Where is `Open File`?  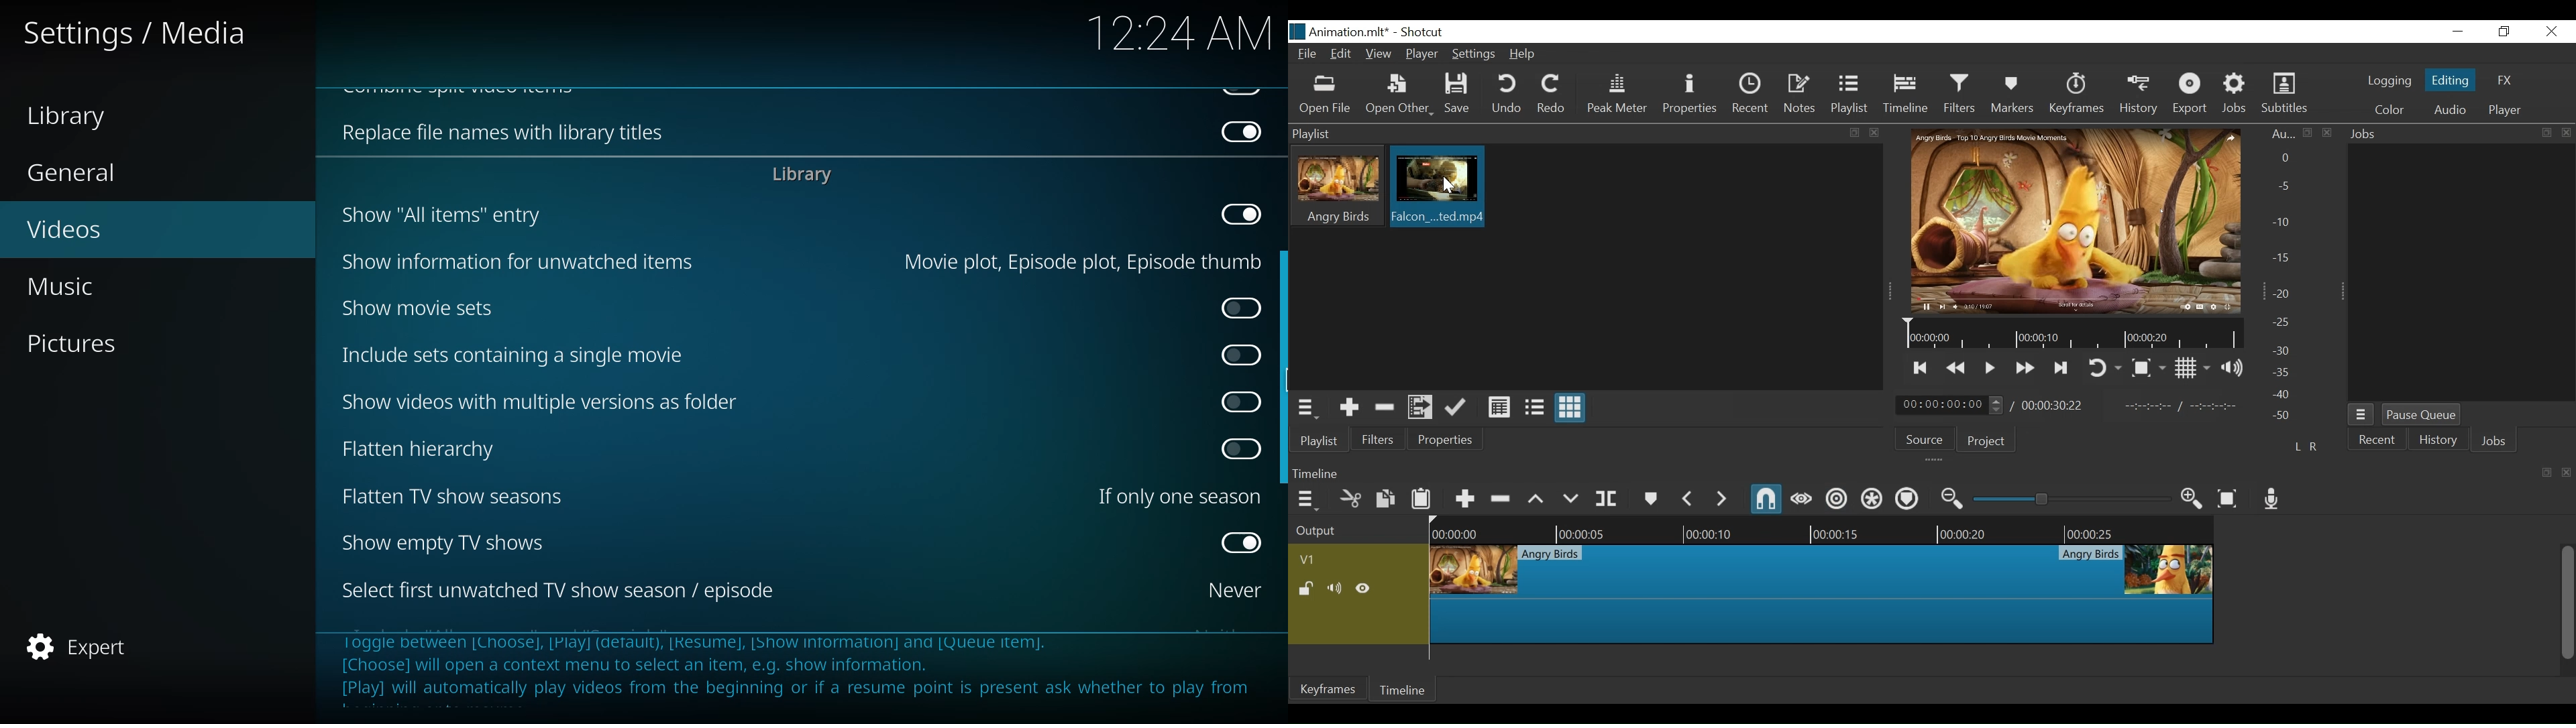
Open File is located at coordinates (1324, 96).